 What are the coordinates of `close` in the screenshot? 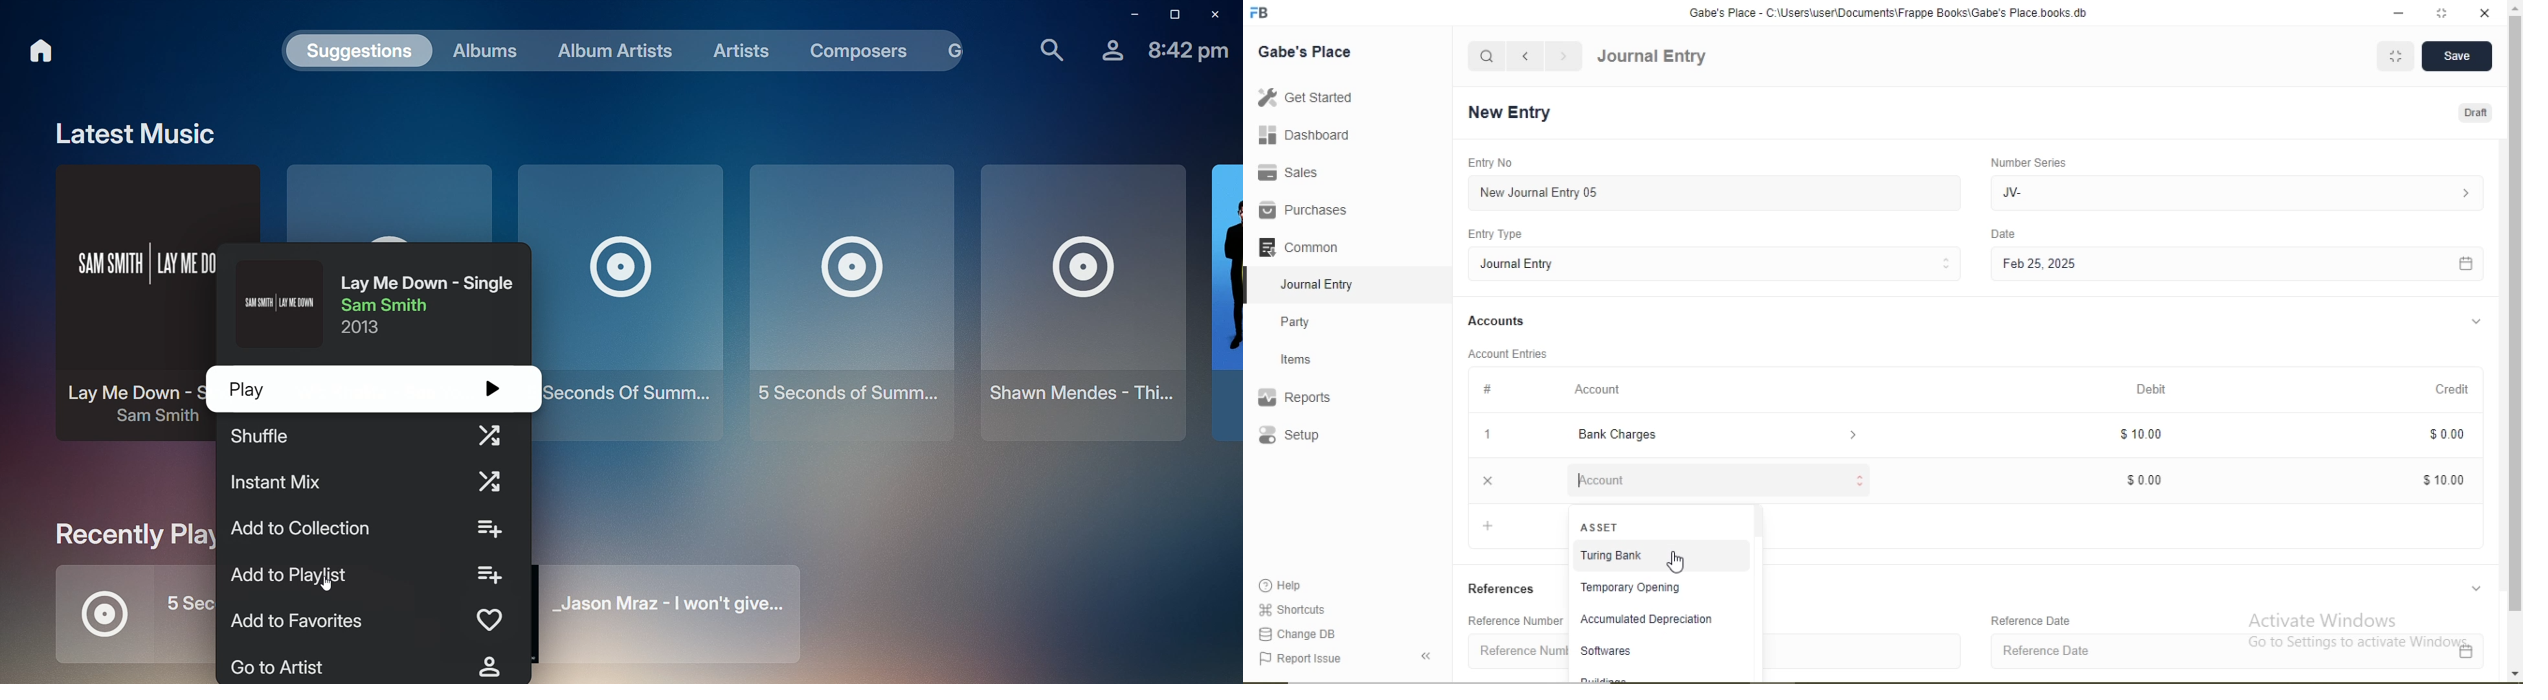 It's located at (1484, 481).